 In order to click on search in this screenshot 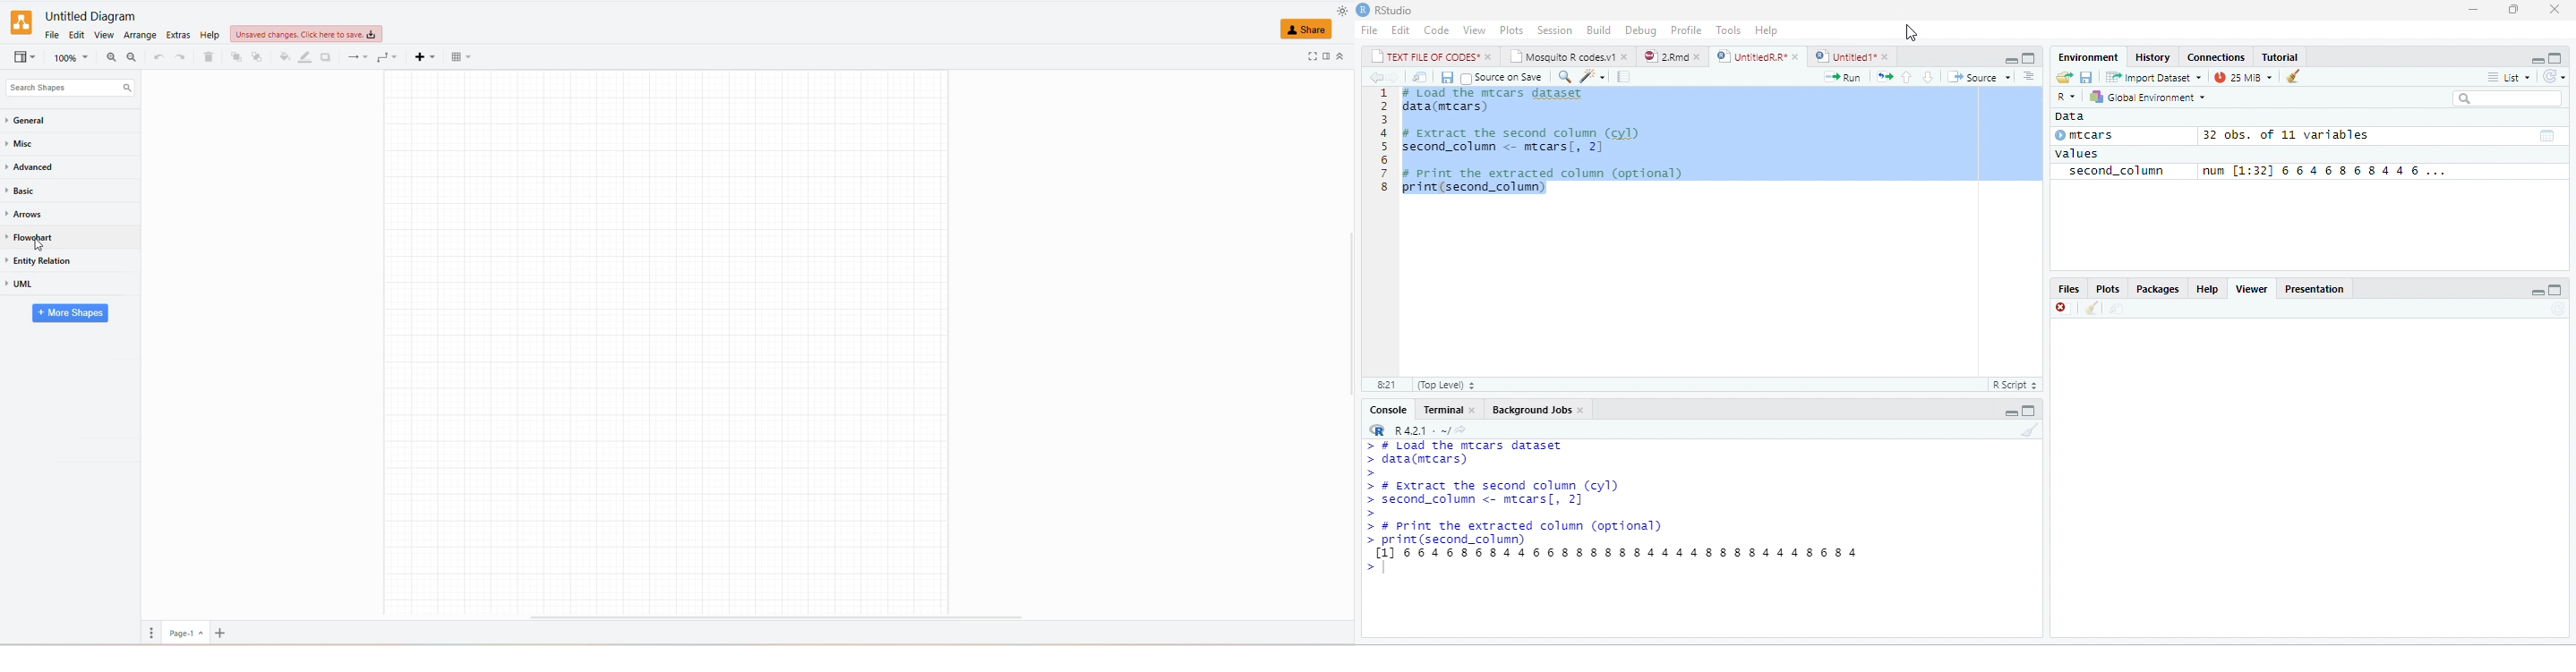, I will do `click(2508, 98)`.